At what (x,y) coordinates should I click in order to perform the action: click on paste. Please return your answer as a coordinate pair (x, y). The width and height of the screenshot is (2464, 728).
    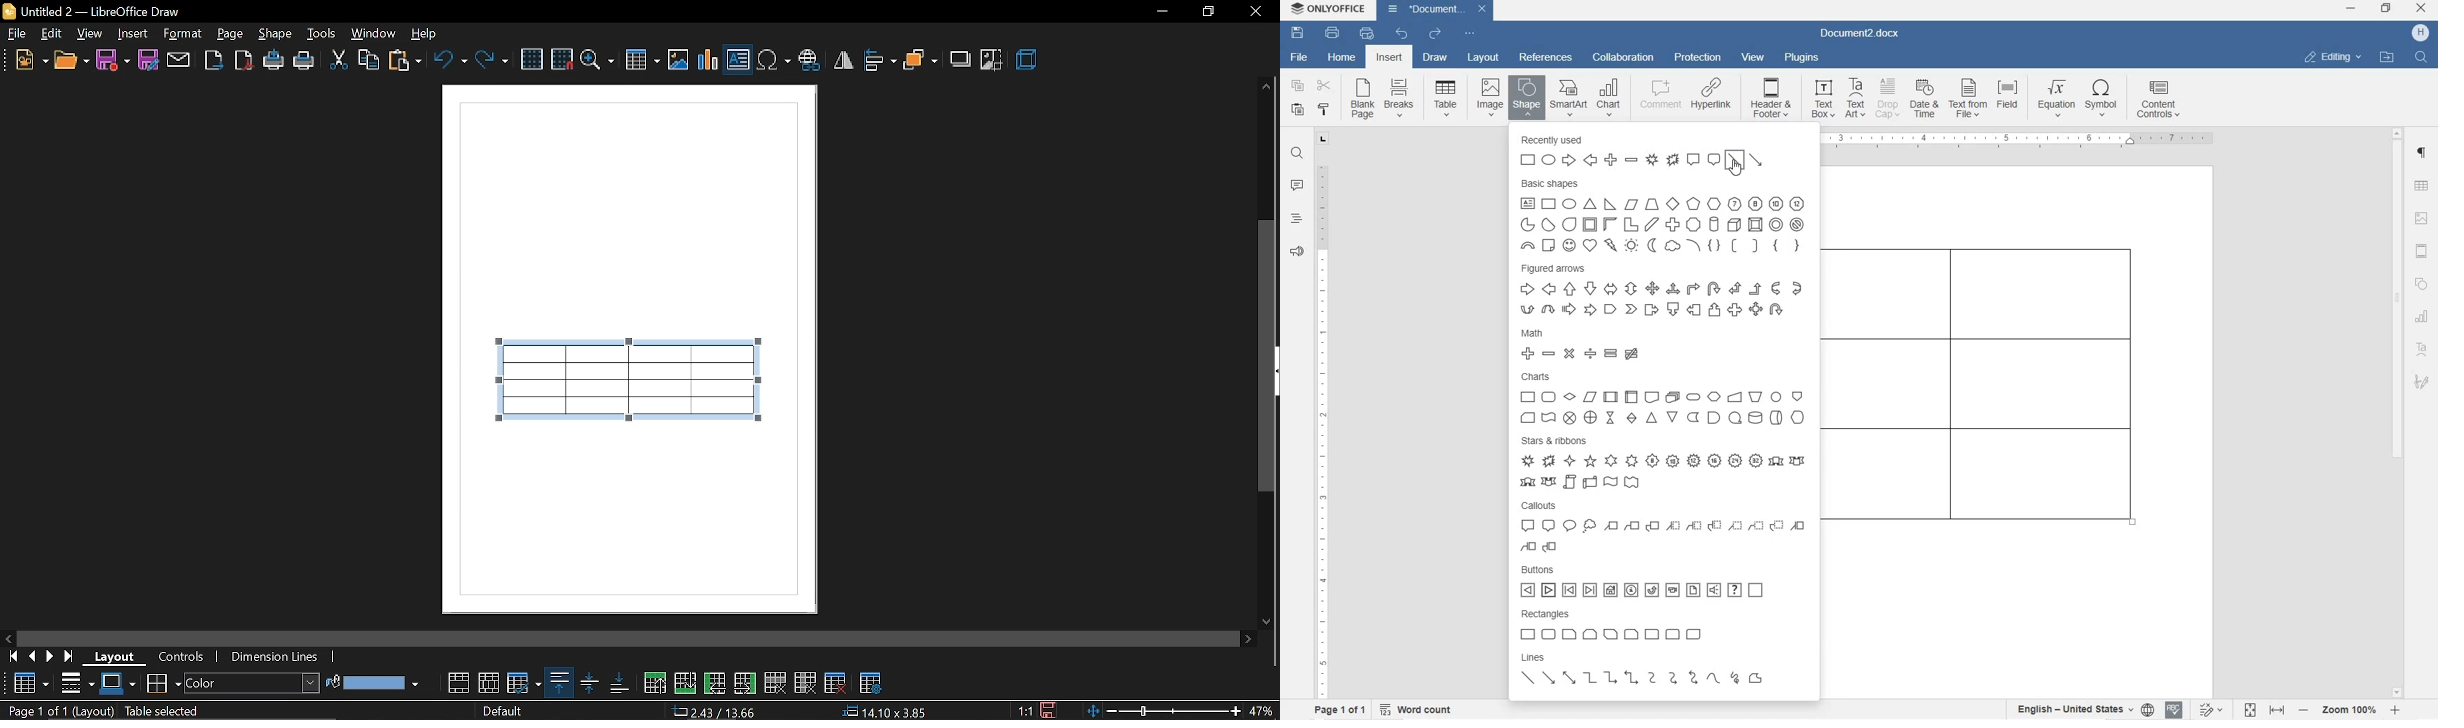
    Looking at the image, I should click on (406, 60).